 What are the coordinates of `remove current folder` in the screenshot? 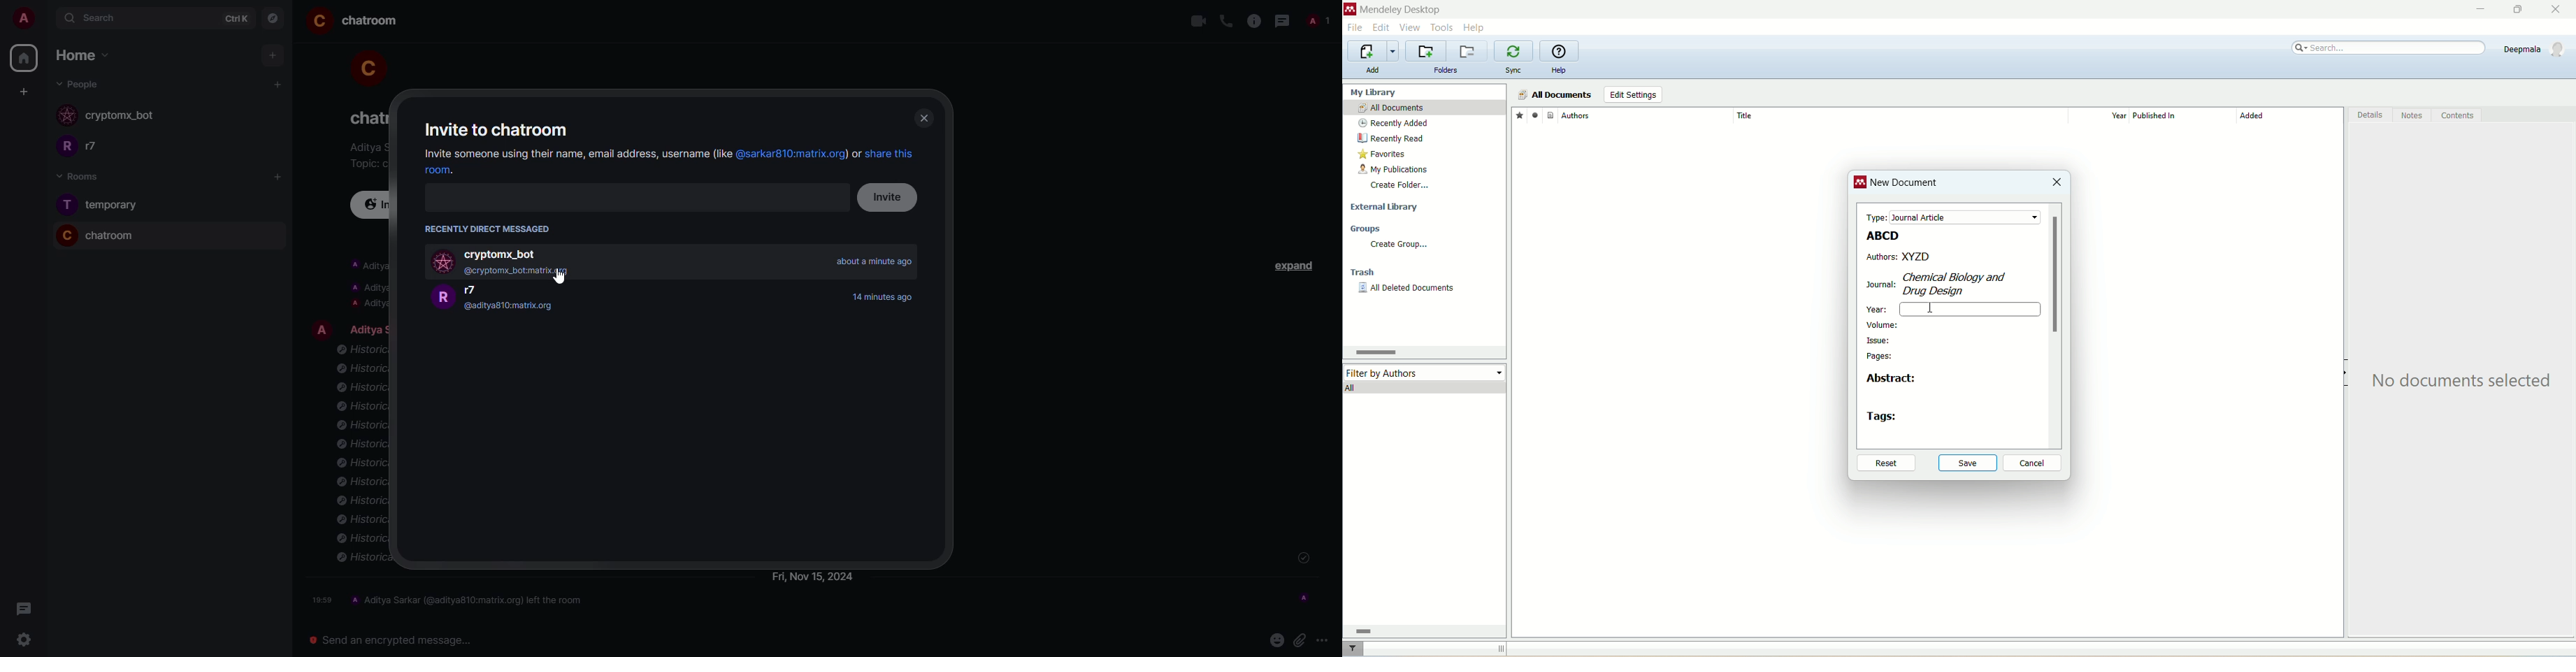 It's located at (1469, 51).